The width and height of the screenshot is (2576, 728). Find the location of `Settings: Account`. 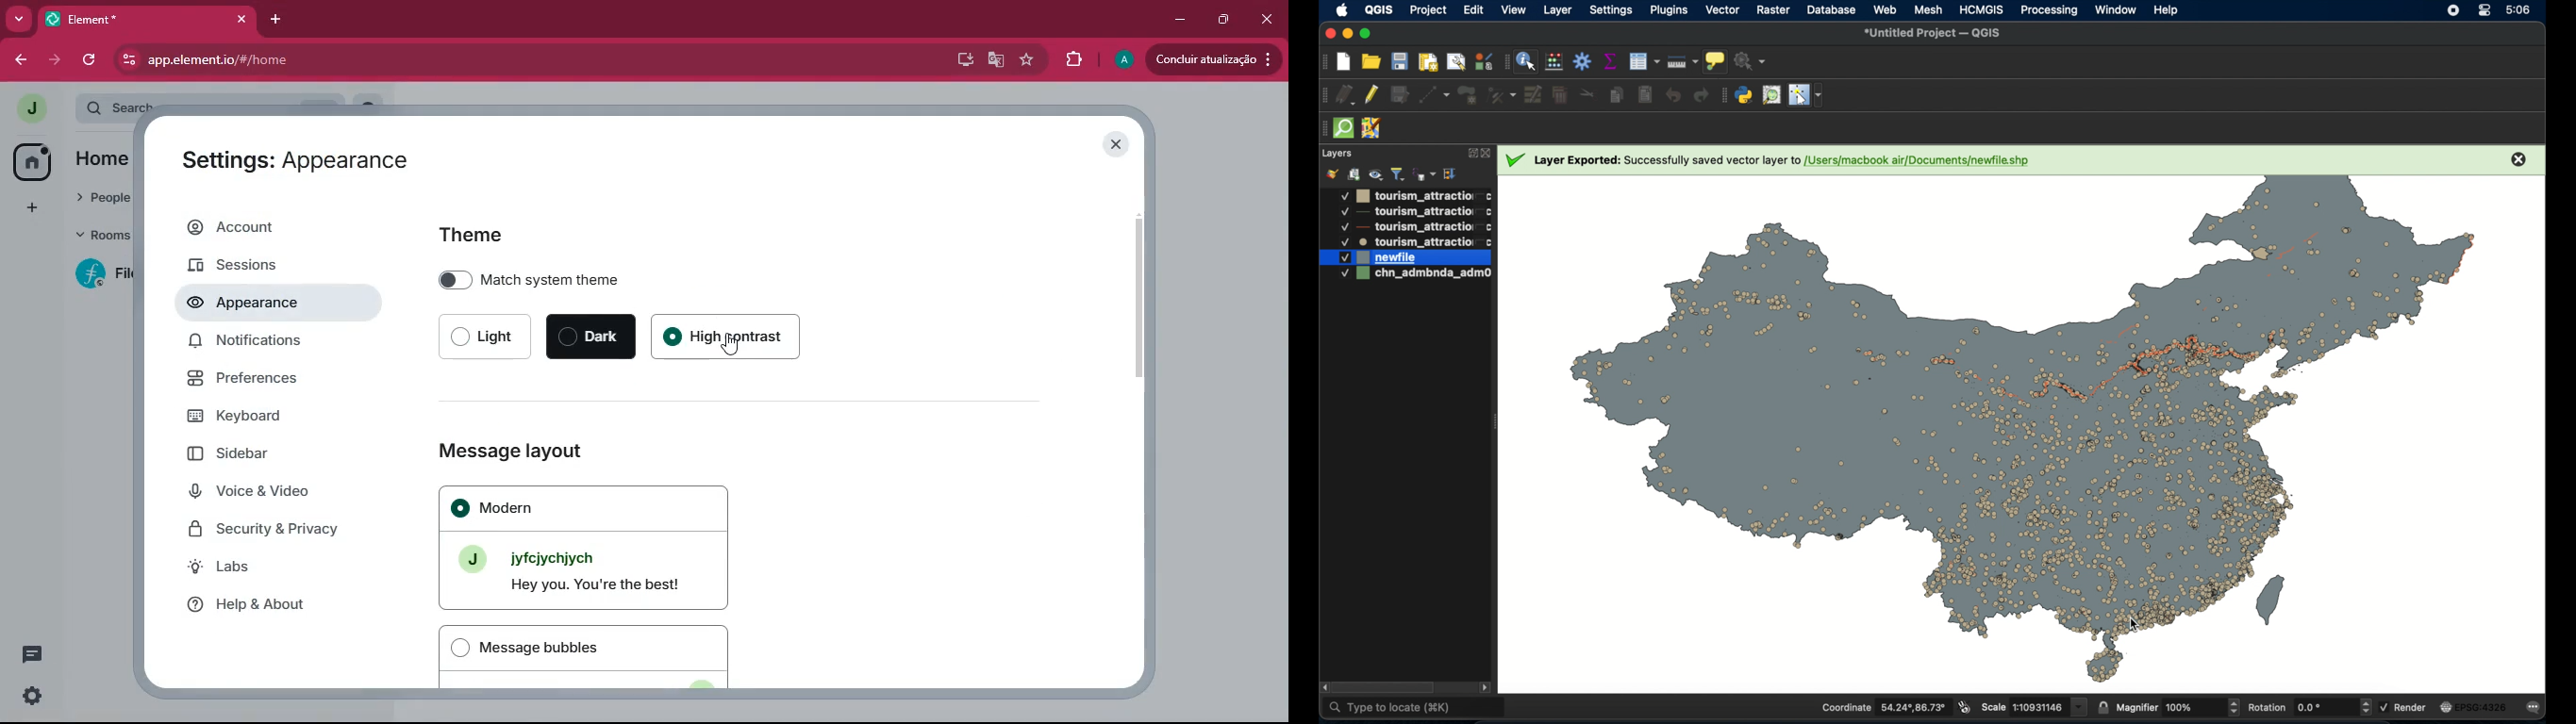

Settings: Account is located at coordinates (276, 159).